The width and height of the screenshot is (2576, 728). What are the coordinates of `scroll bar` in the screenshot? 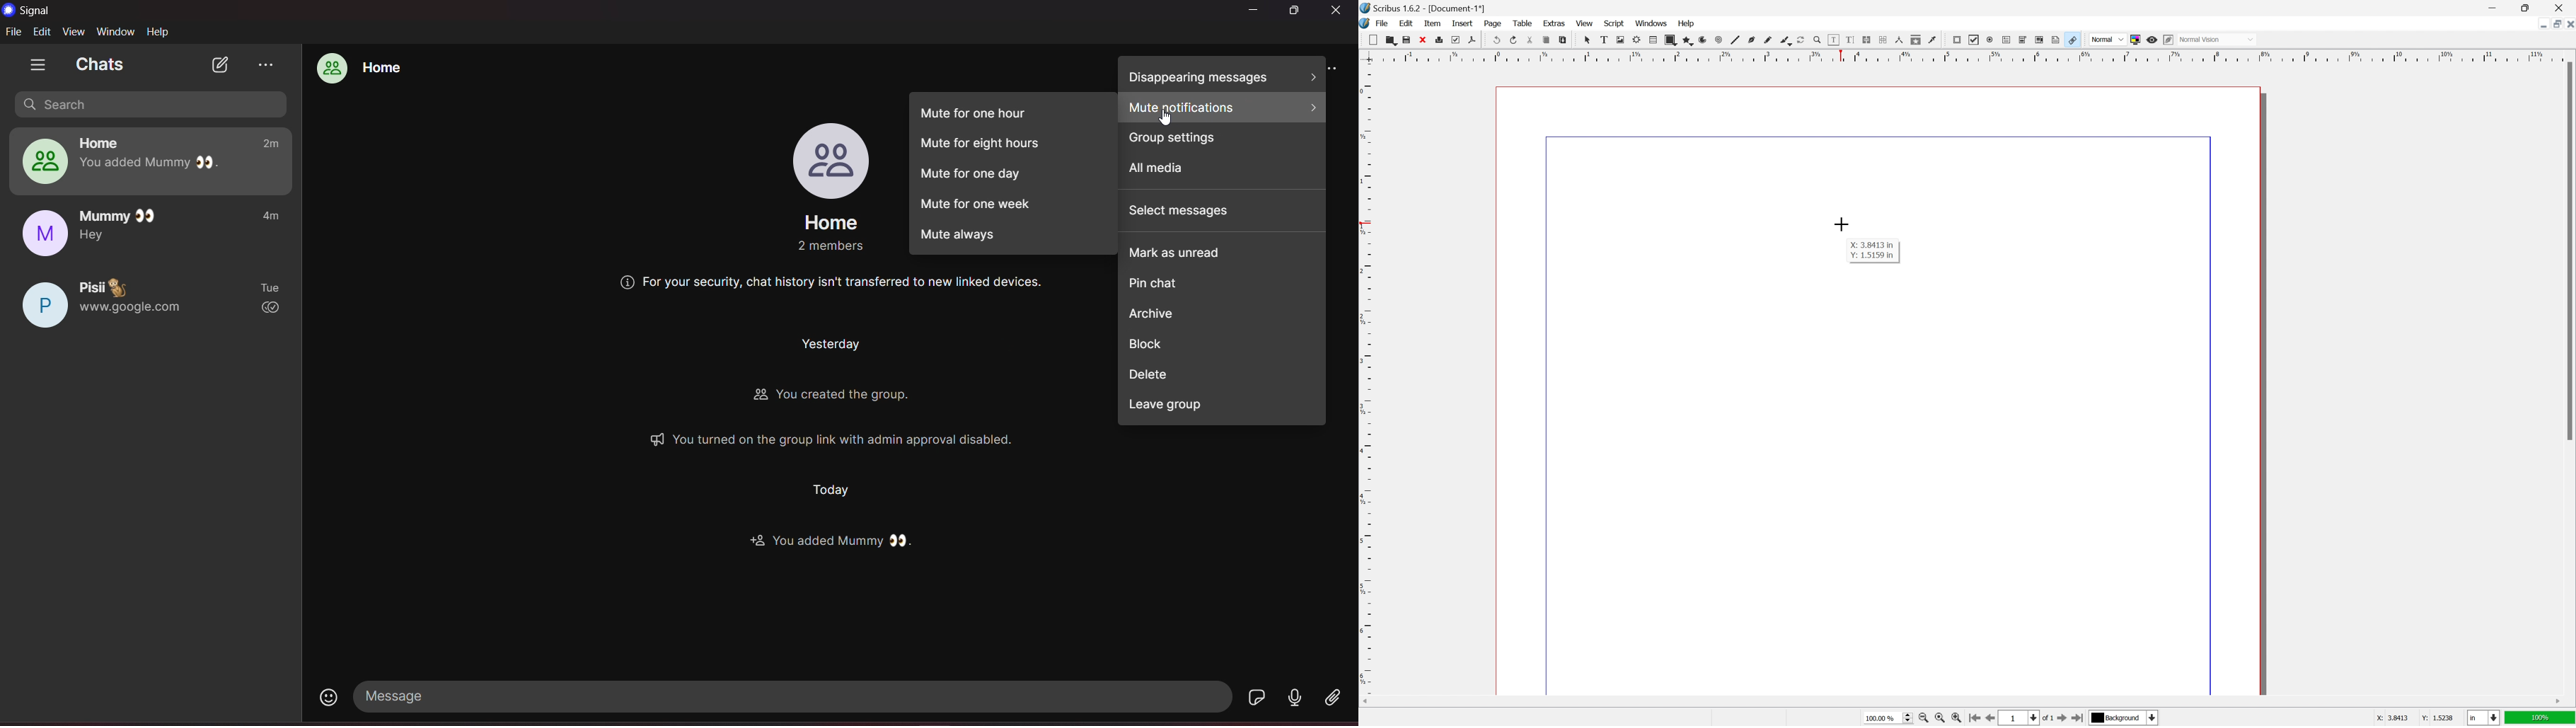 It's located at (2569, 250).